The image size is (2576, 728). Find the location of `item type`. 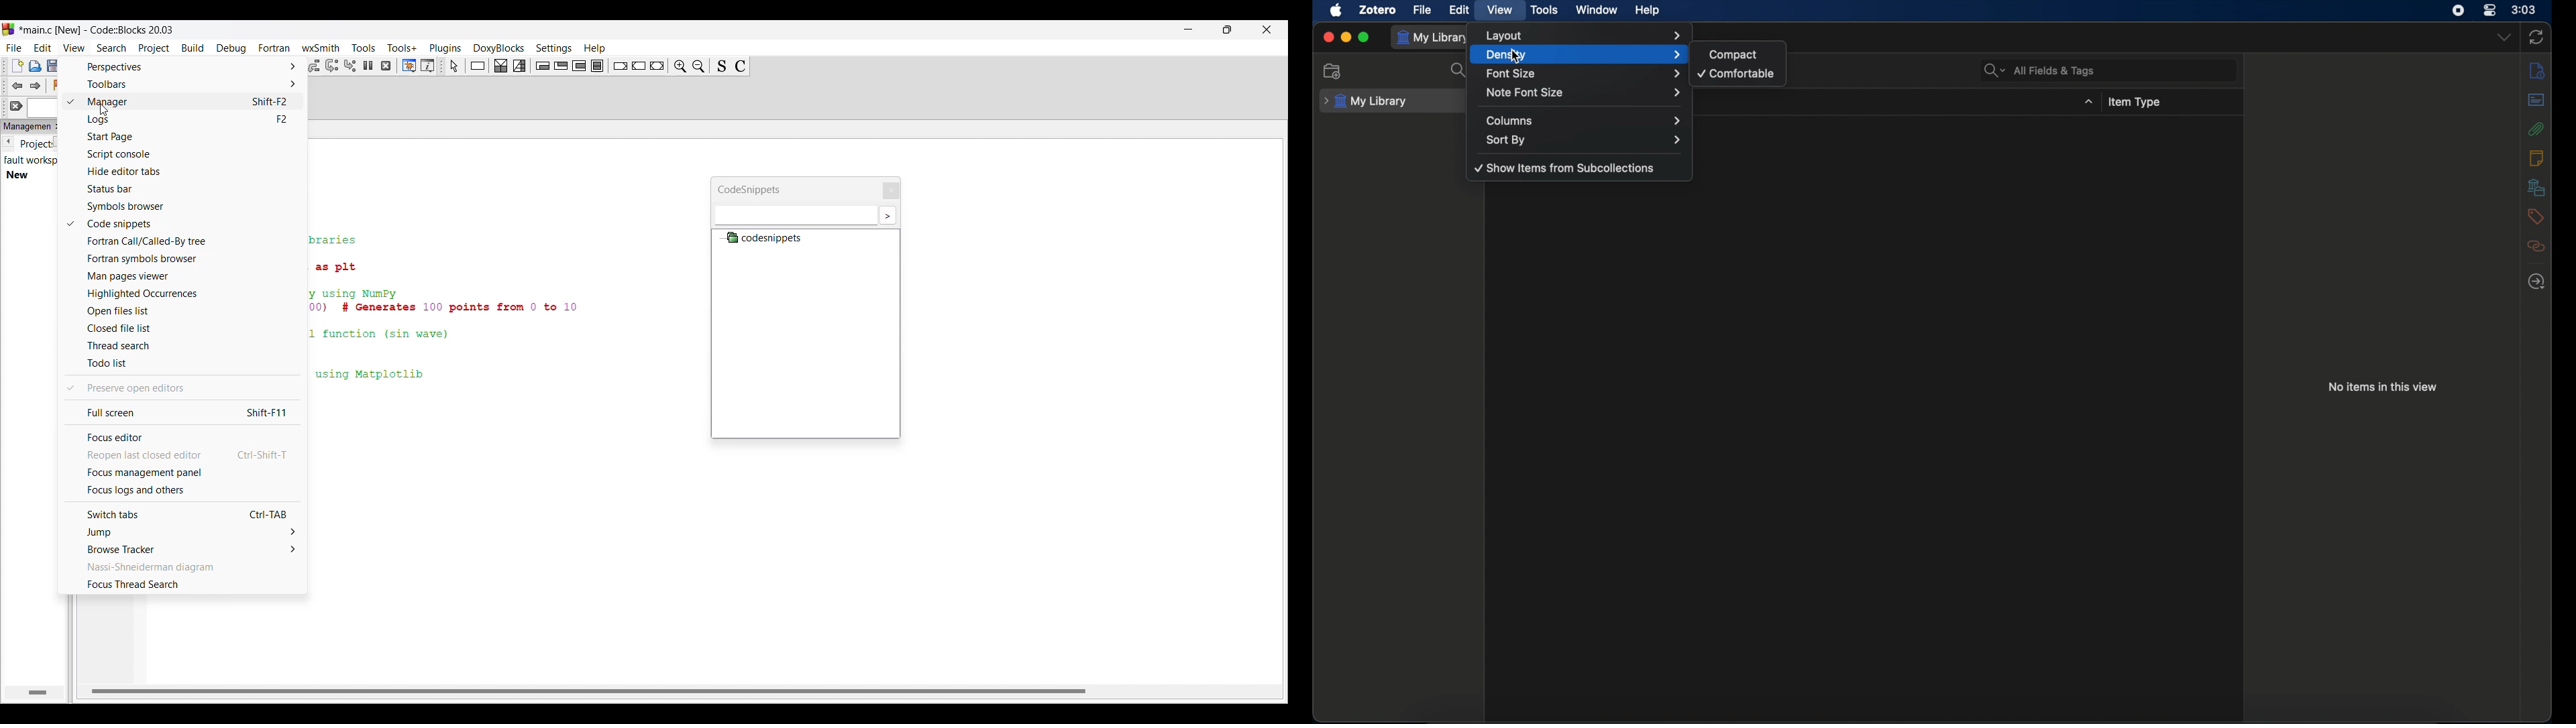

item type is located at coordinates (2136, 103).